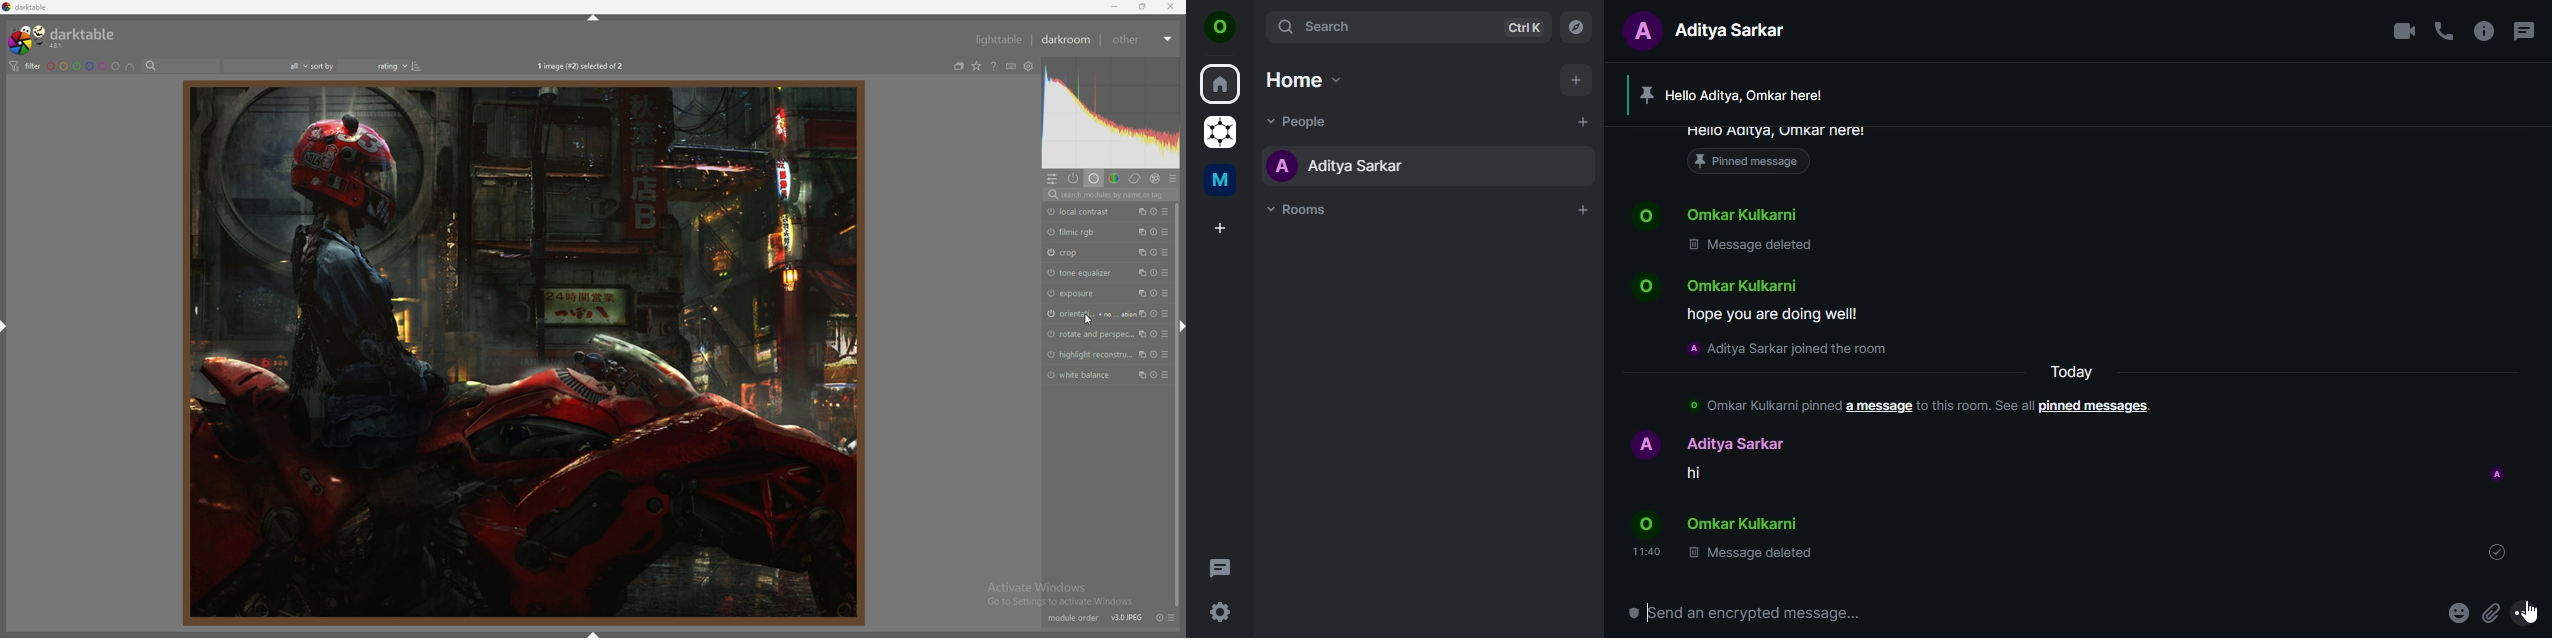 The width and height of the screenshot is (2576, 644). Describe the element at coordinates (1406, 26) in the screenshot. I see `search` at that location.